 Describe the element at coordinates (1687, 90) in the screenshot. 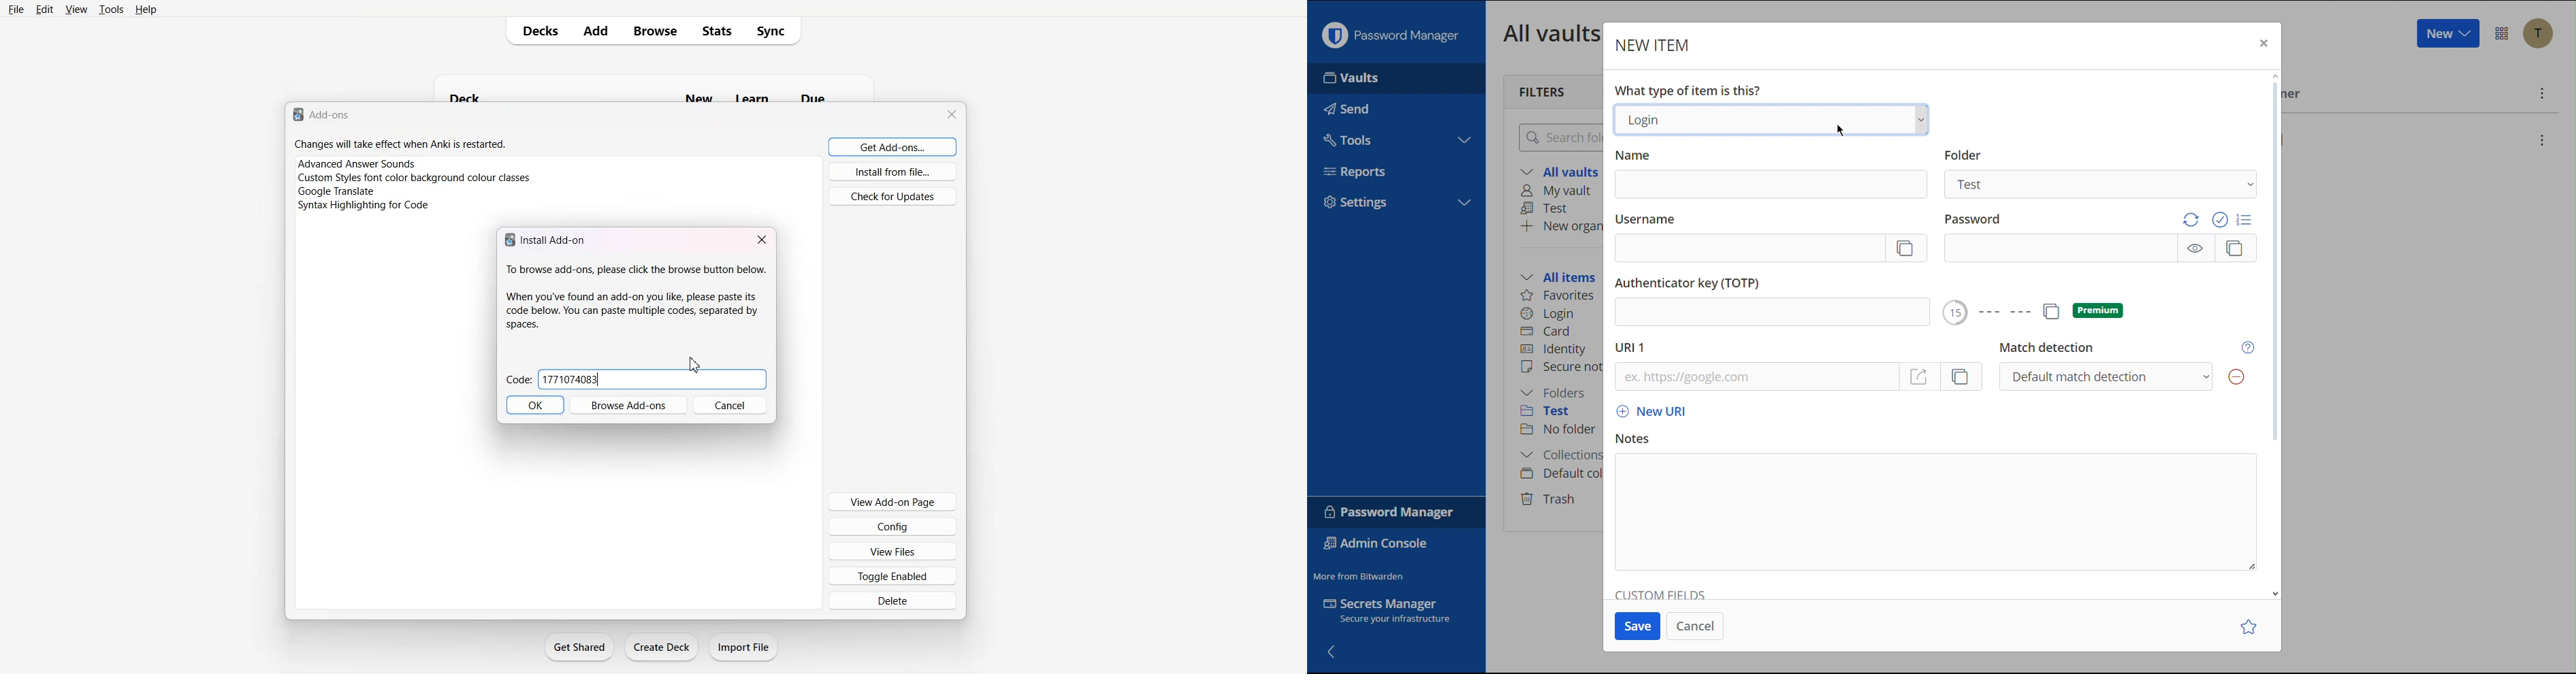

I see `What type of item is this` at that location.